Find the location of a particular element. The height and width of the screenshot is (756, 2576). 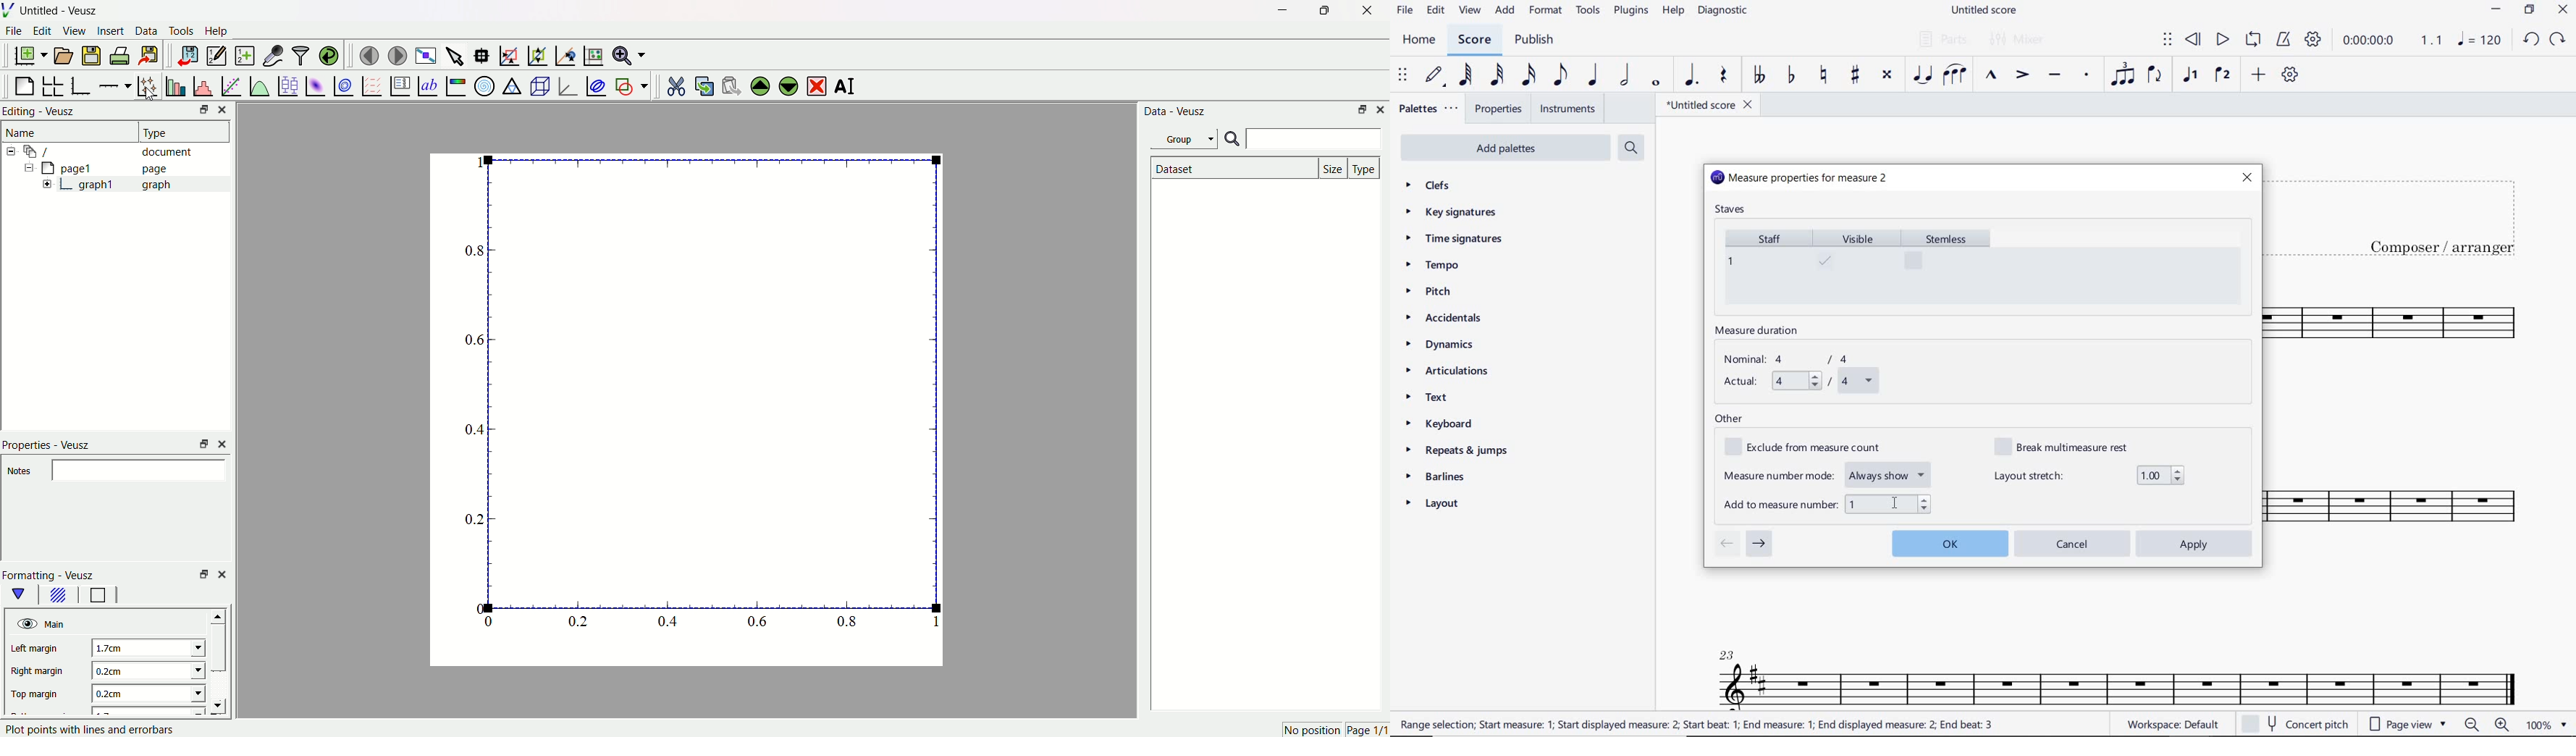

TEMPO is located at coordinates (1432, 266).